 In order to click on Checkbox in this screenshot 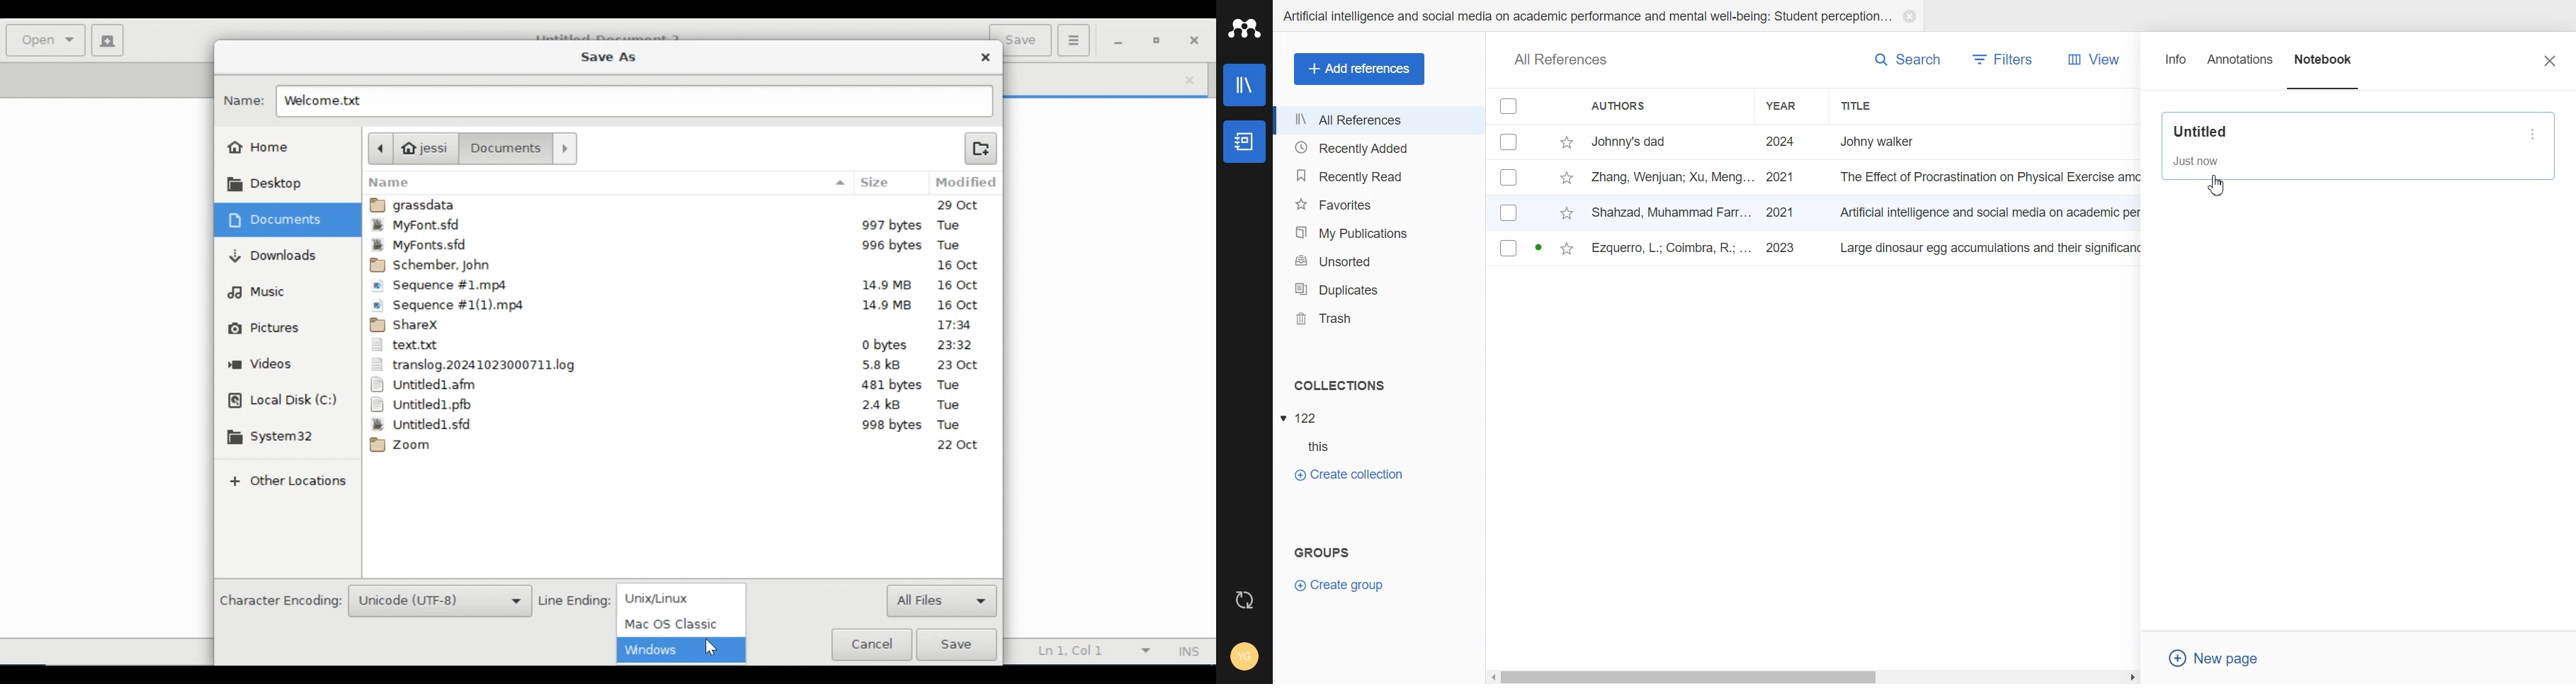, I will do `click(1509, 212)`.